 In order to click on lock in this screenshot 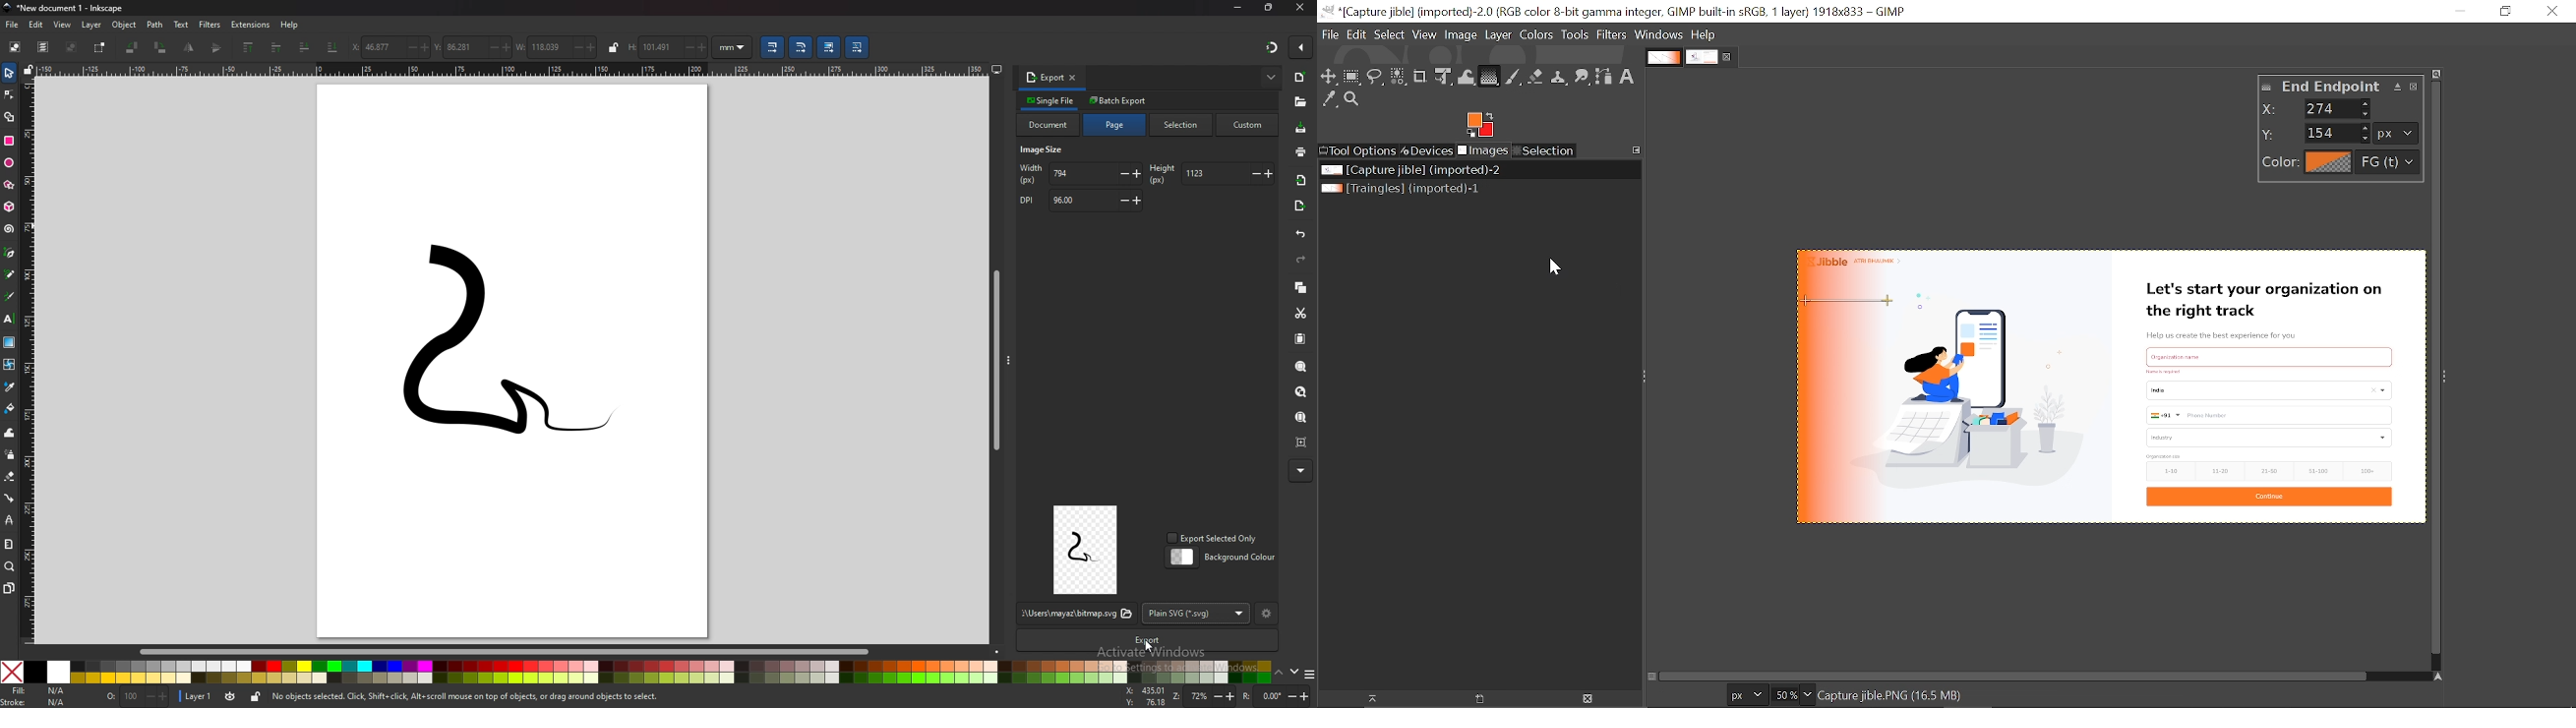, I will do `click(255, 696)`.